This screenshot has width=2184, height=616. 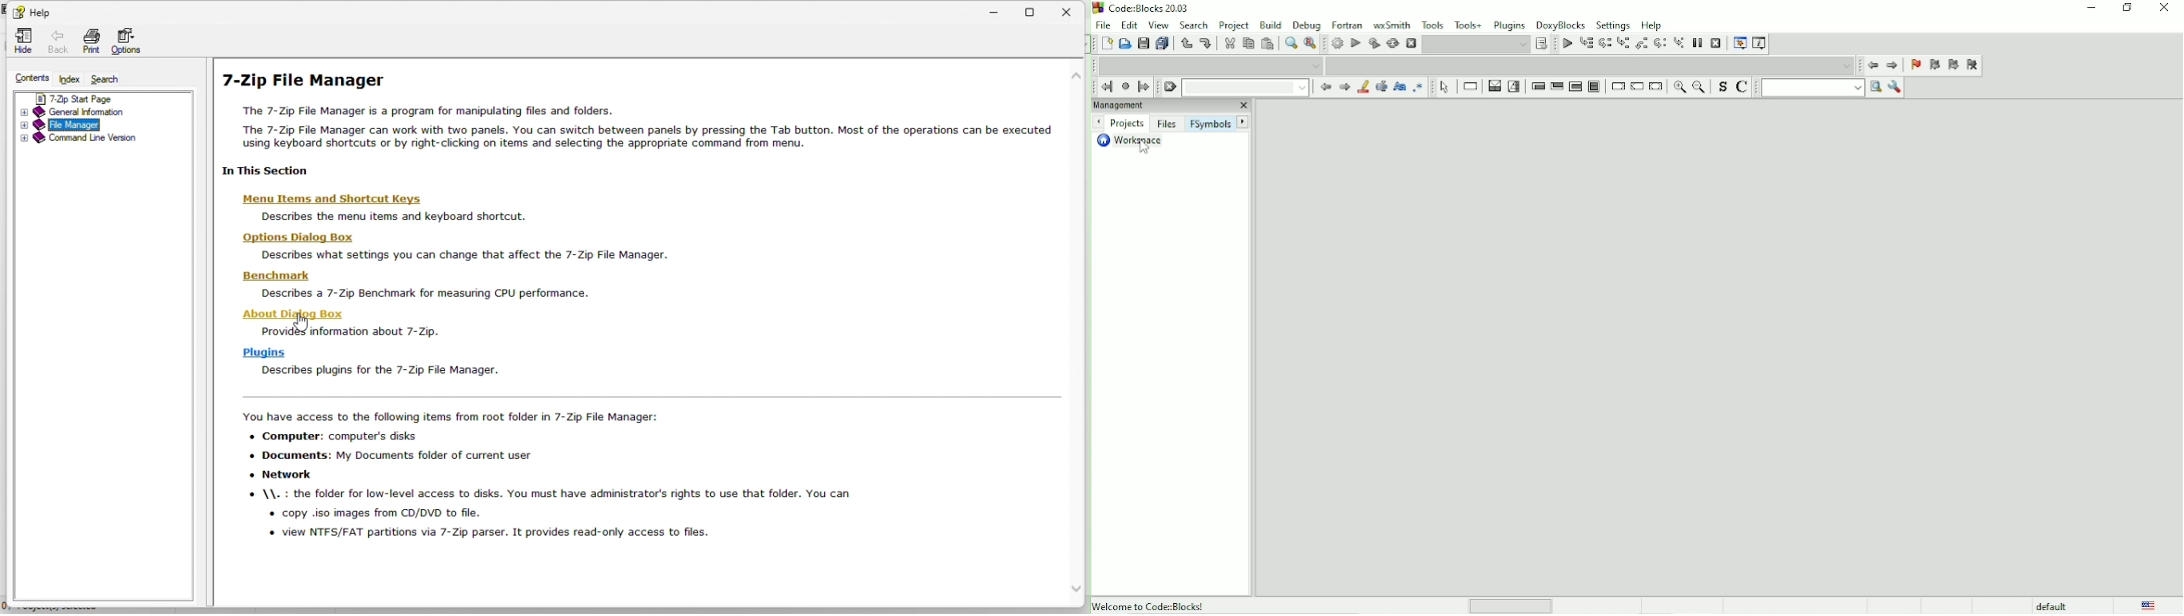 I want to click on Redo, so click(x=1205, y=43).